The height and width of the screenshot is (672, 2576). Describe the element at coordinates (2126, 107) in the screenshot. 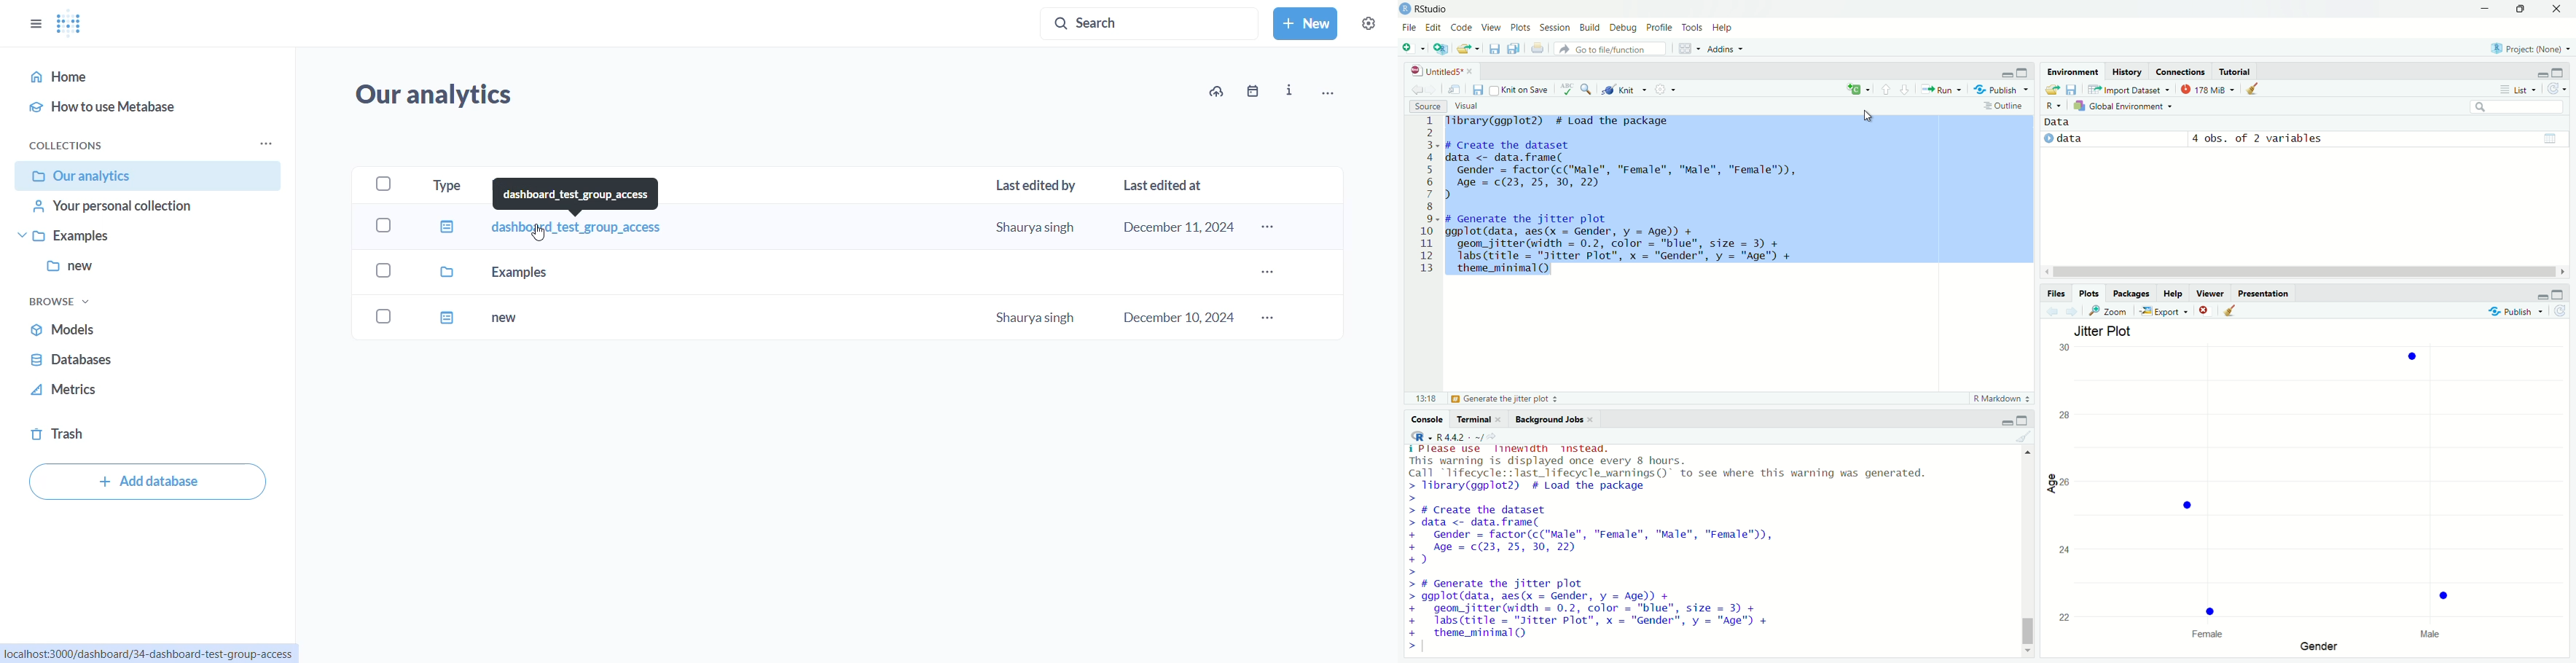

I see `global environment` at that location.